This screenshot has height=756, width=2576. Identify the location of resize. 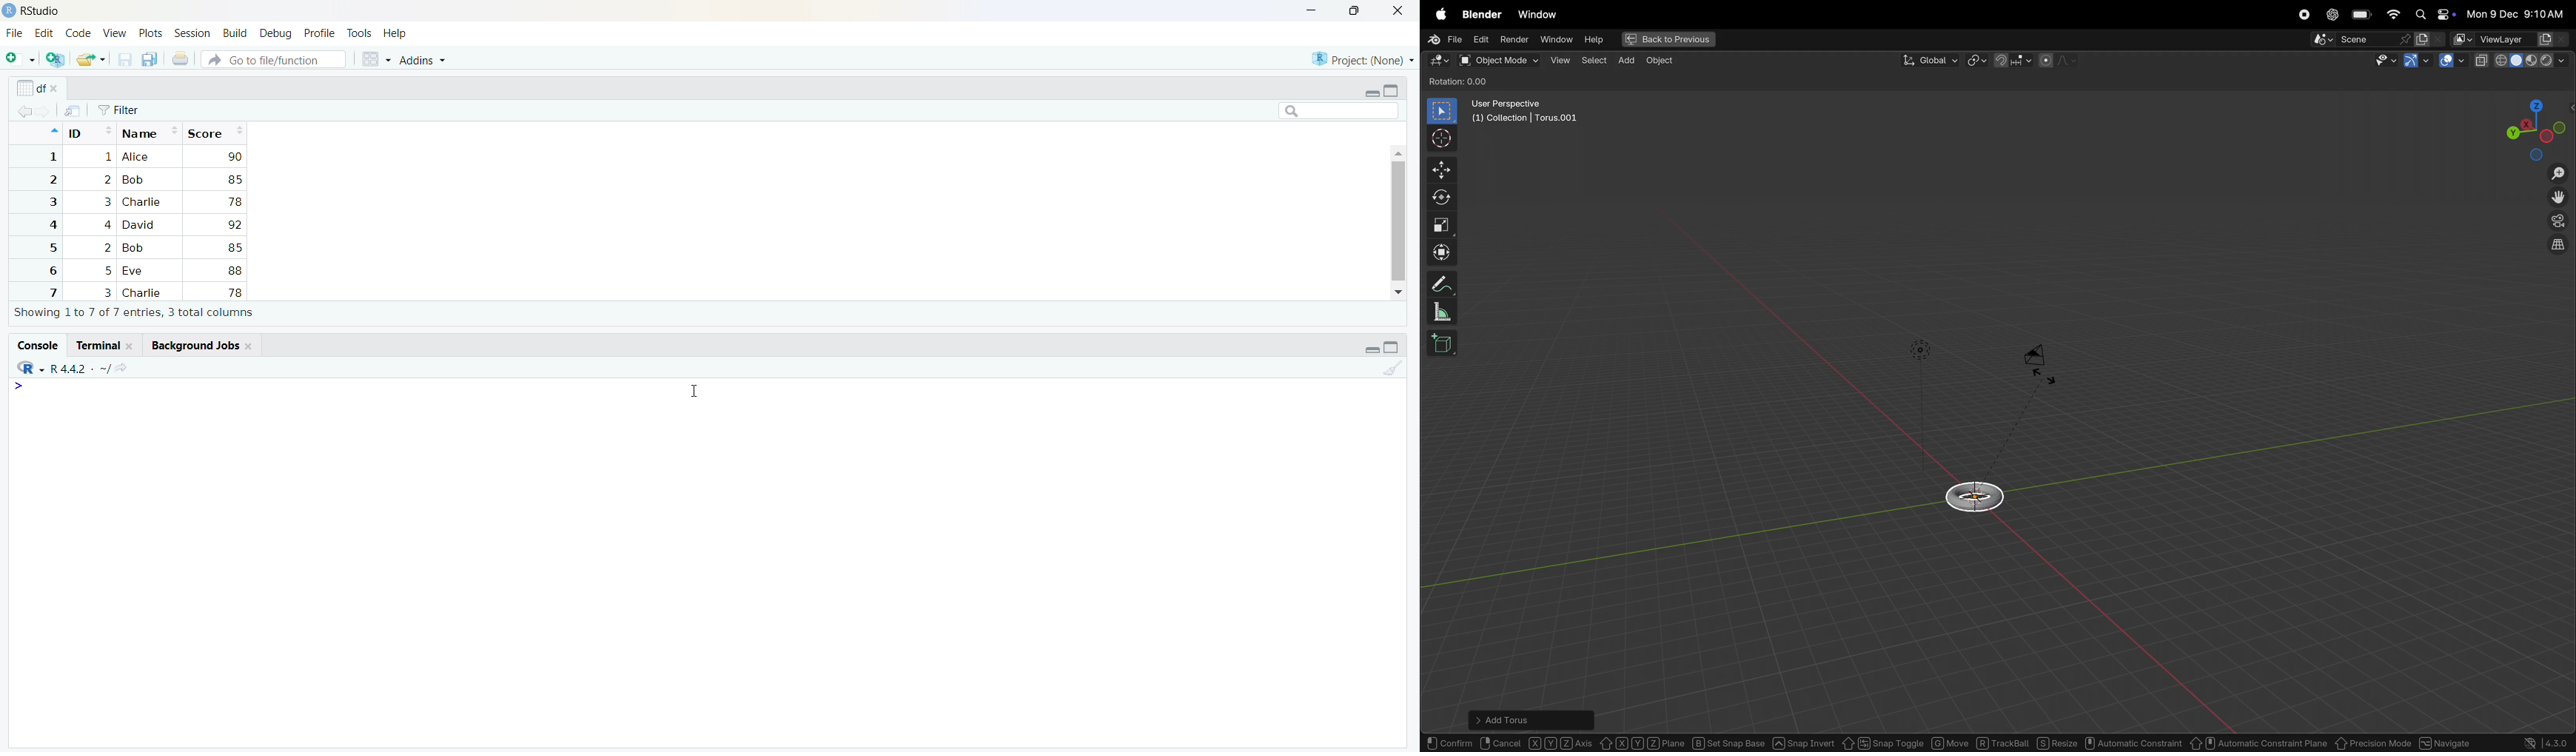
(1355, 11).